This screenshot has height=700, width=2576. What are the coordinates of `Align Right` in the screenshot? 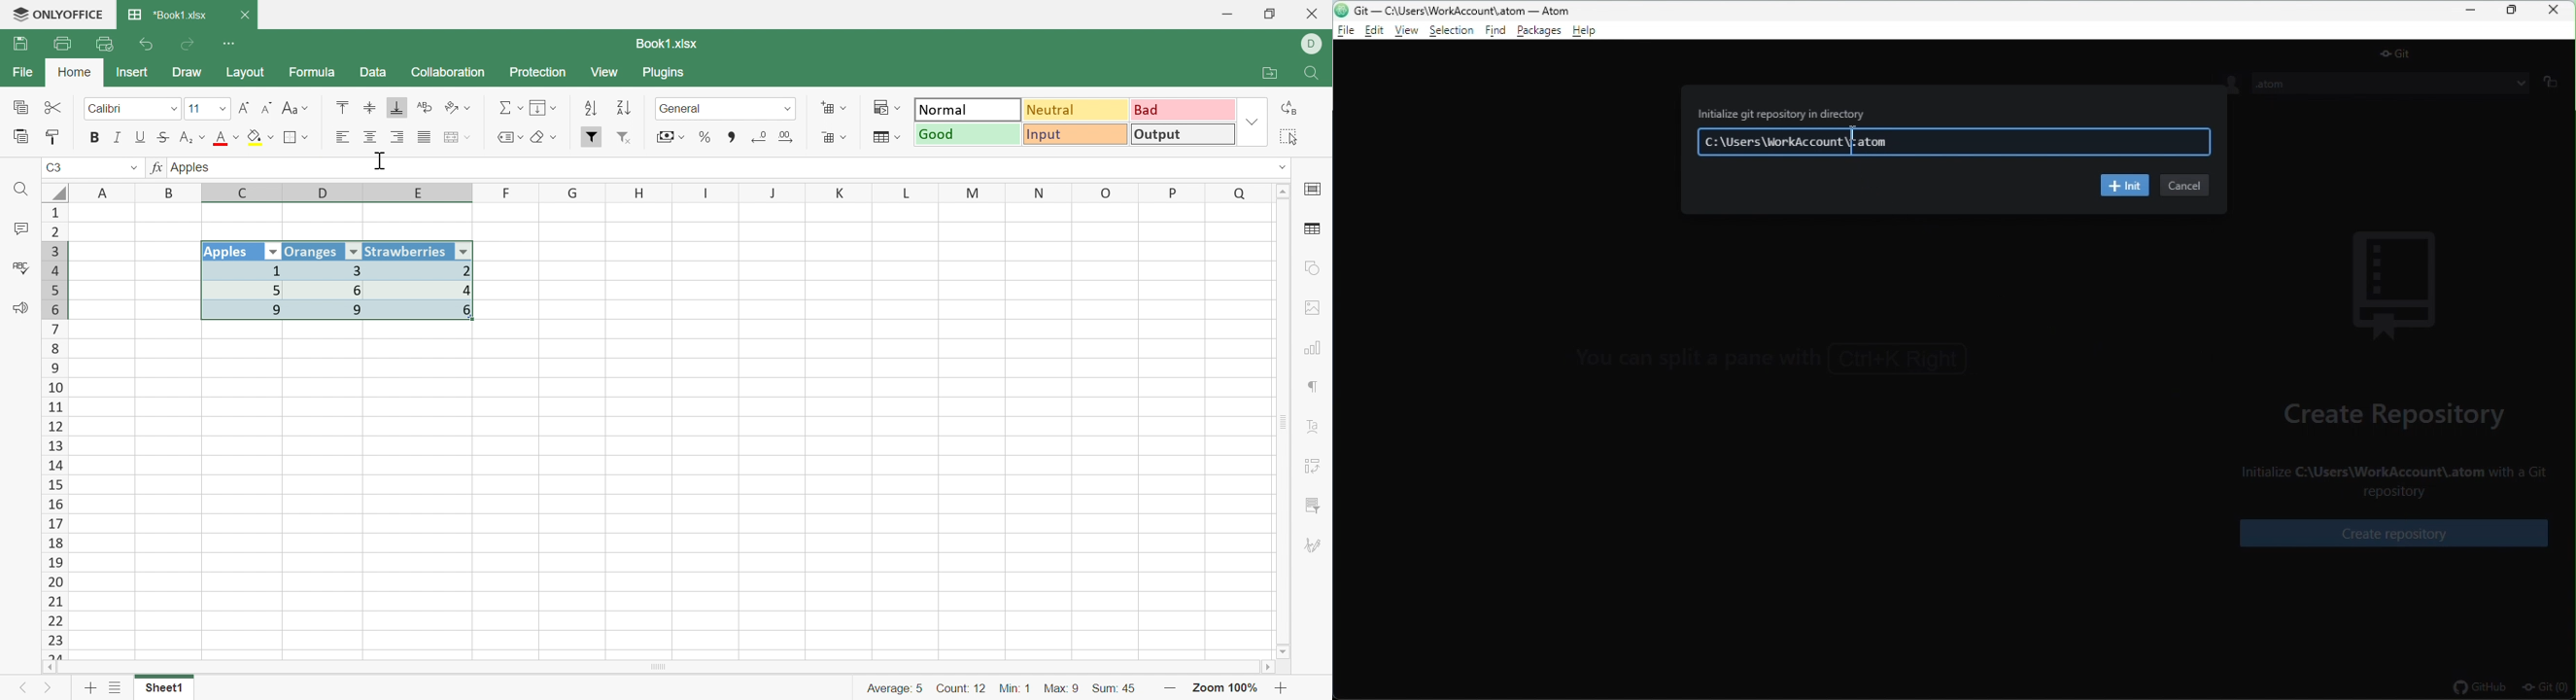 It's located at (342, 137).